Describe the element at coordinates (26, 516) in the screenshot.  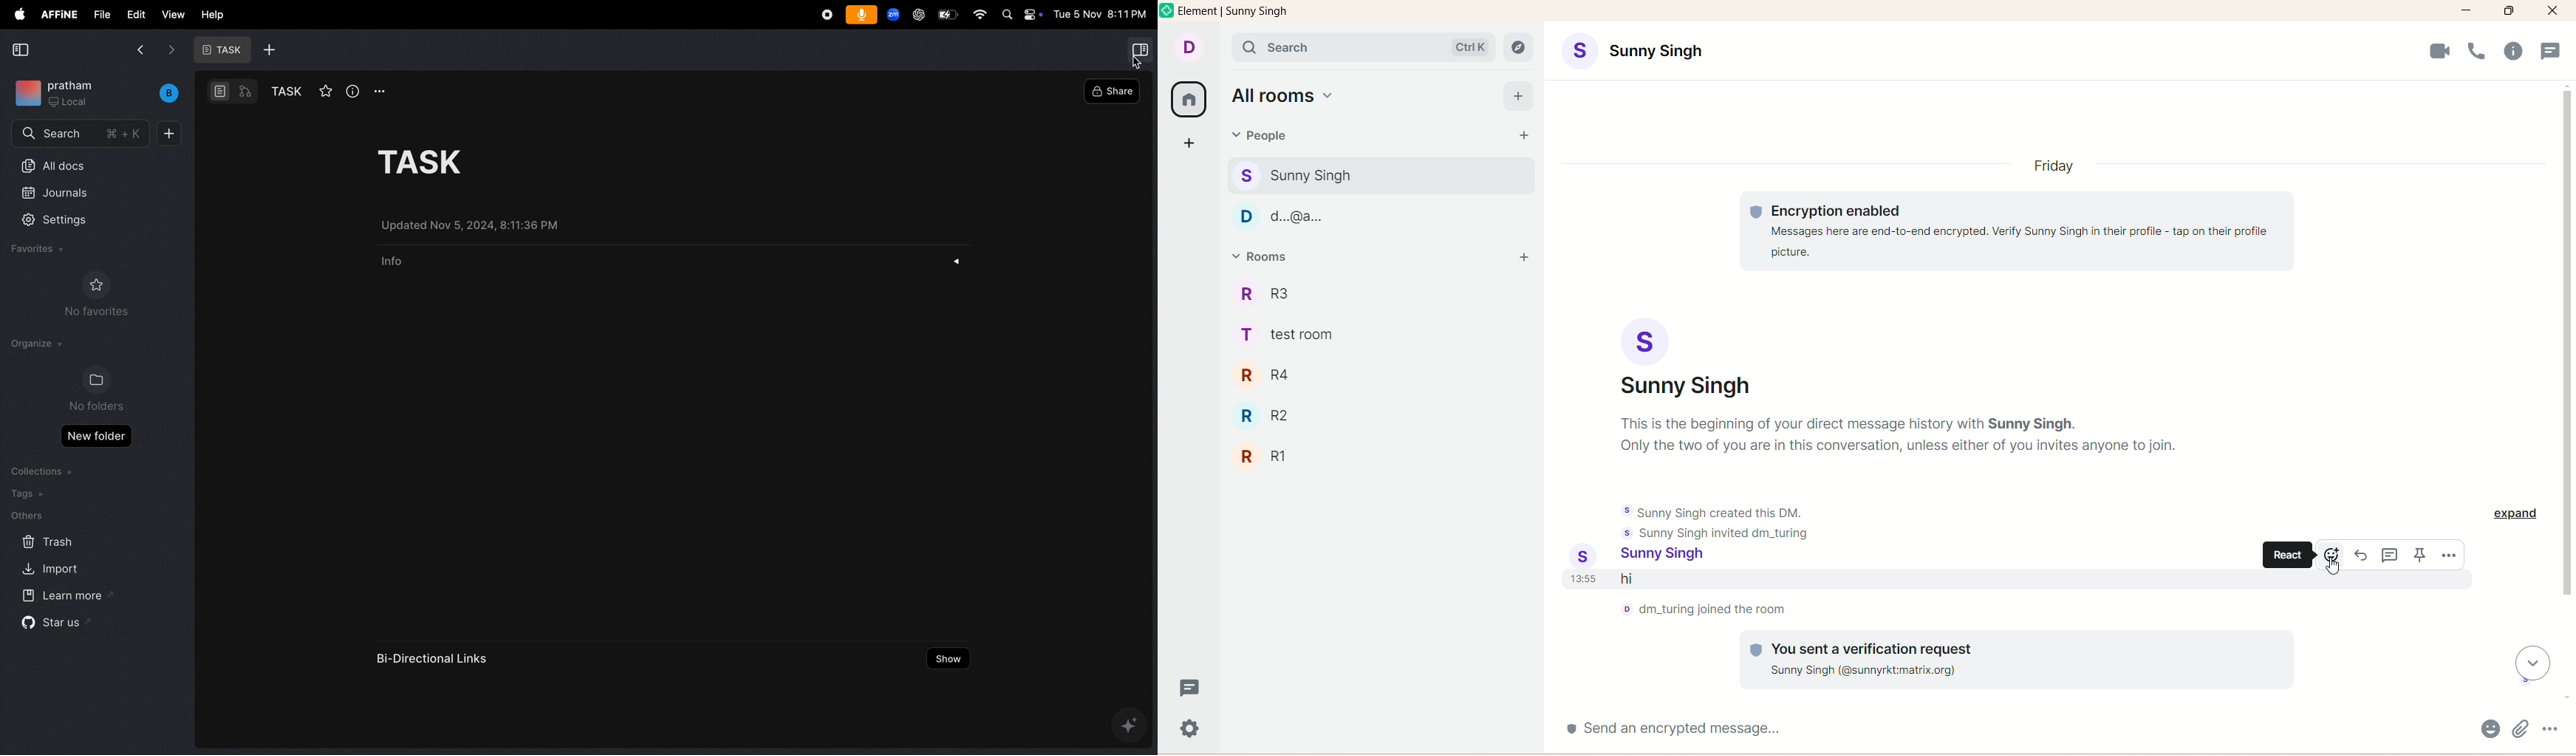
I see `others` at that location.